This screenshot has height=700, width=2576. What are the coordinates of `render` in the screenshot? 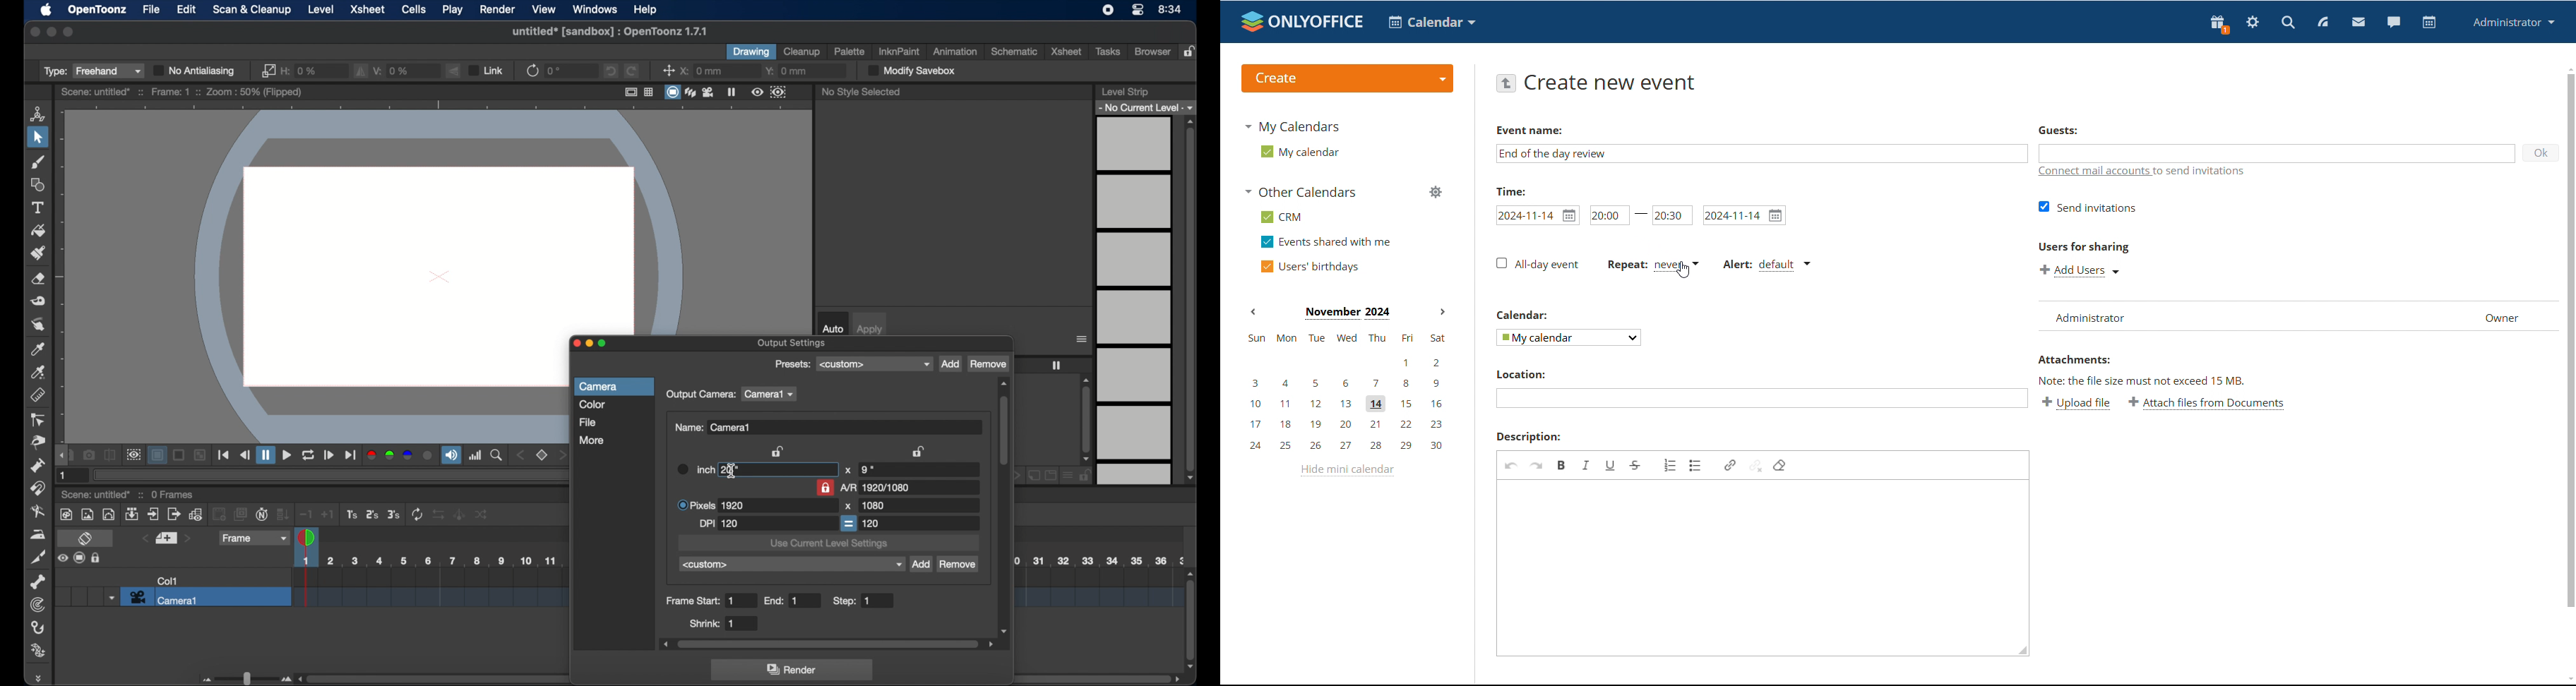 It's located at (496, 10).